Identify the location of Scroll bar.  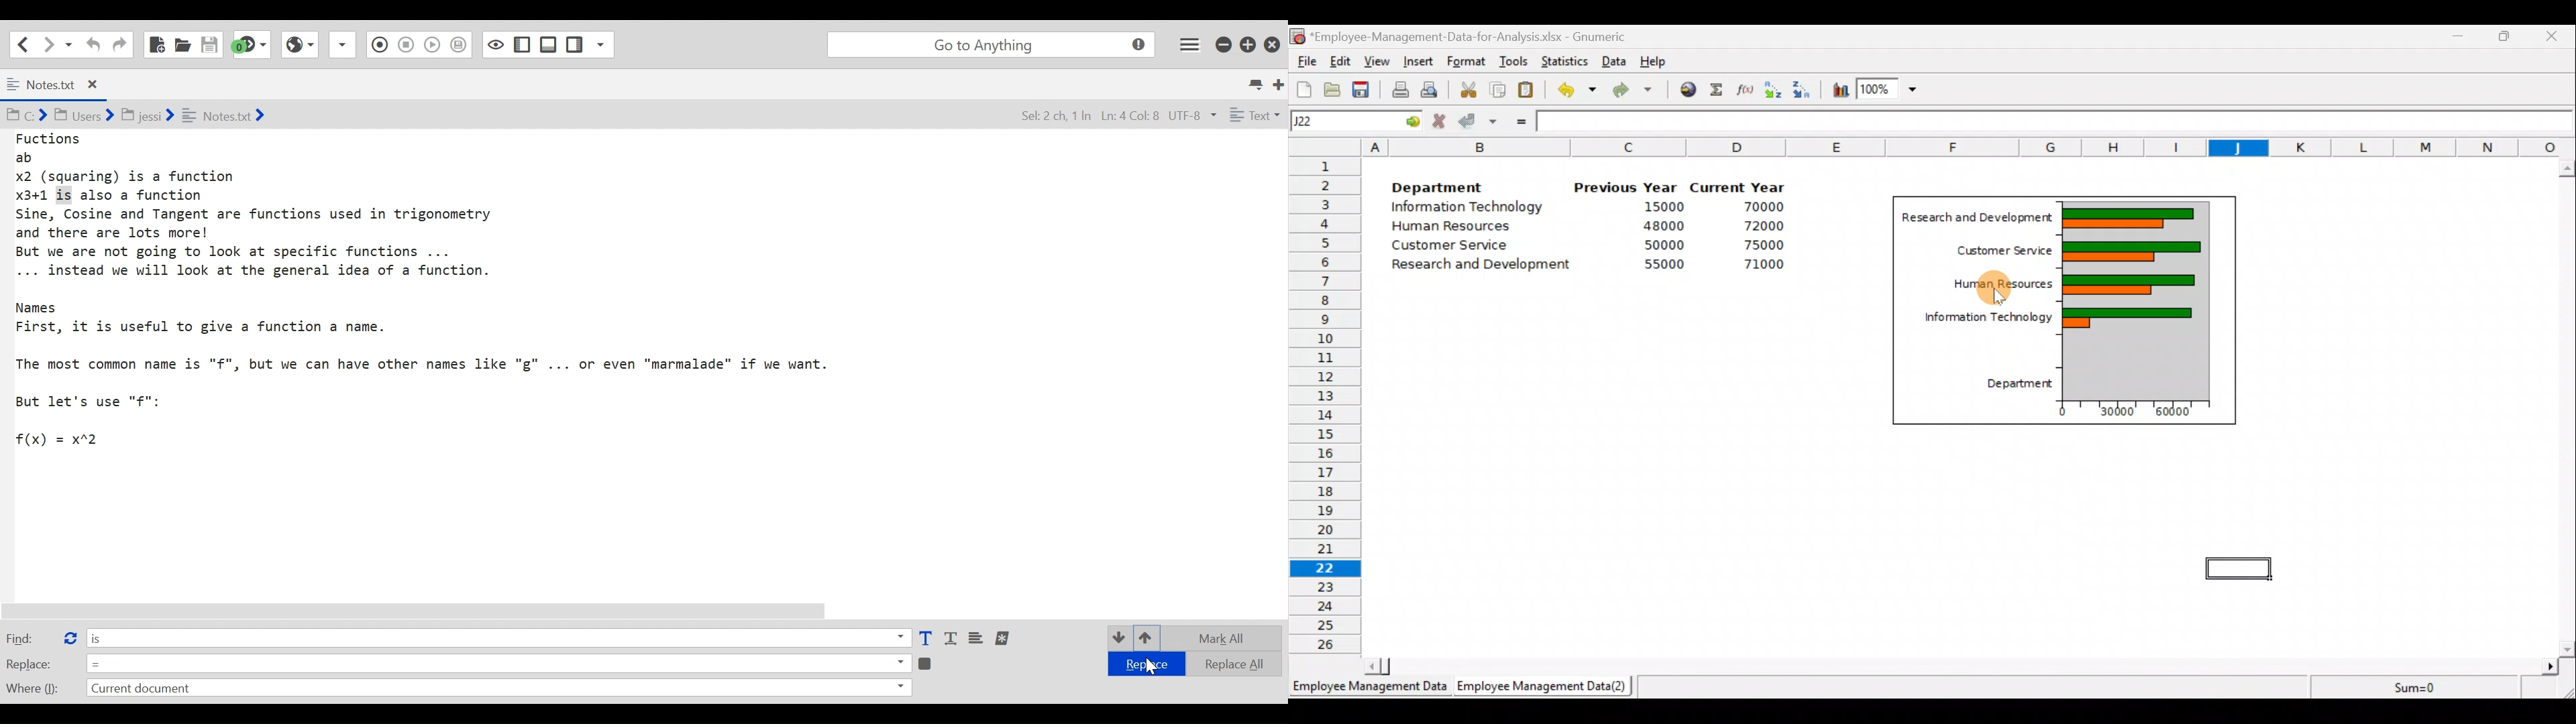
(2561, 404).